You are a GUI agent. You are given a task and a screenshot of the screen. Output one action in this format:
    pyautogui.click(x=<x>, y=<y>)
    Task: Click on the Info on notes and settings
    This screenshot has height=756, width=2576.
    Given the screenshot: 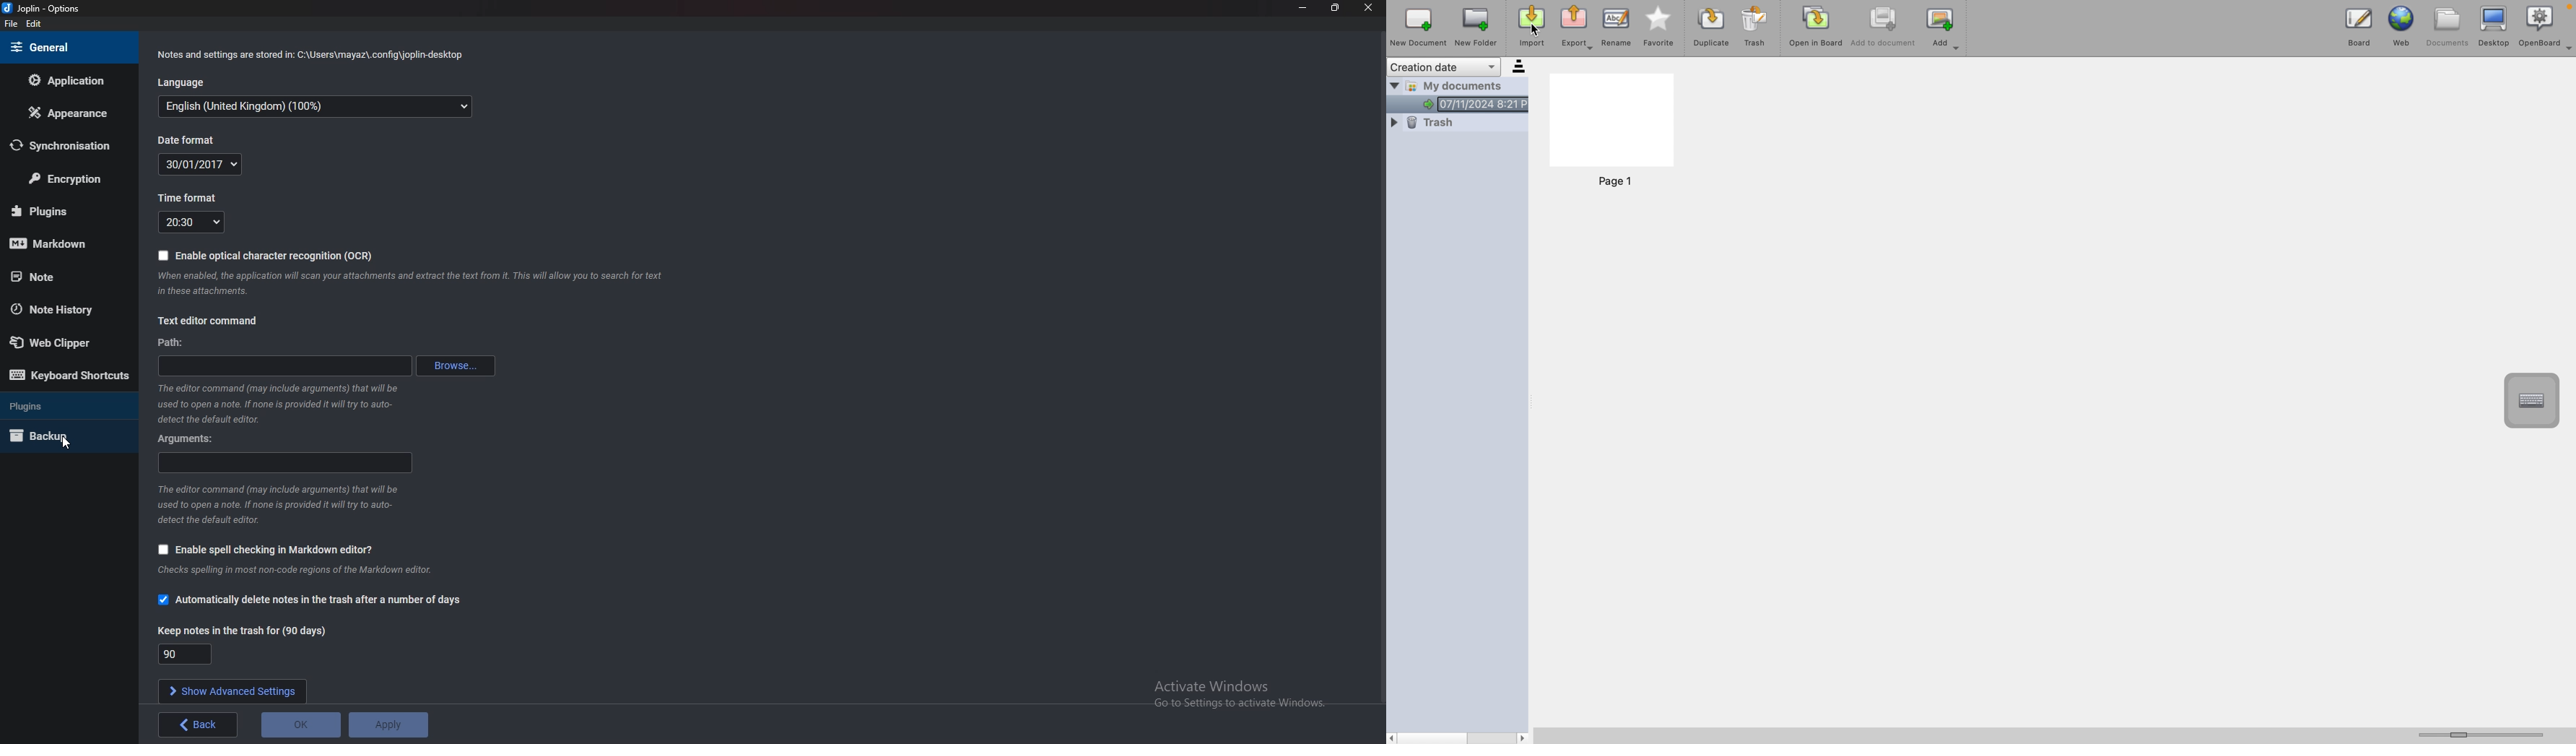 What is the action you would take?
    pyautogui.click(x=308, y=54)
    